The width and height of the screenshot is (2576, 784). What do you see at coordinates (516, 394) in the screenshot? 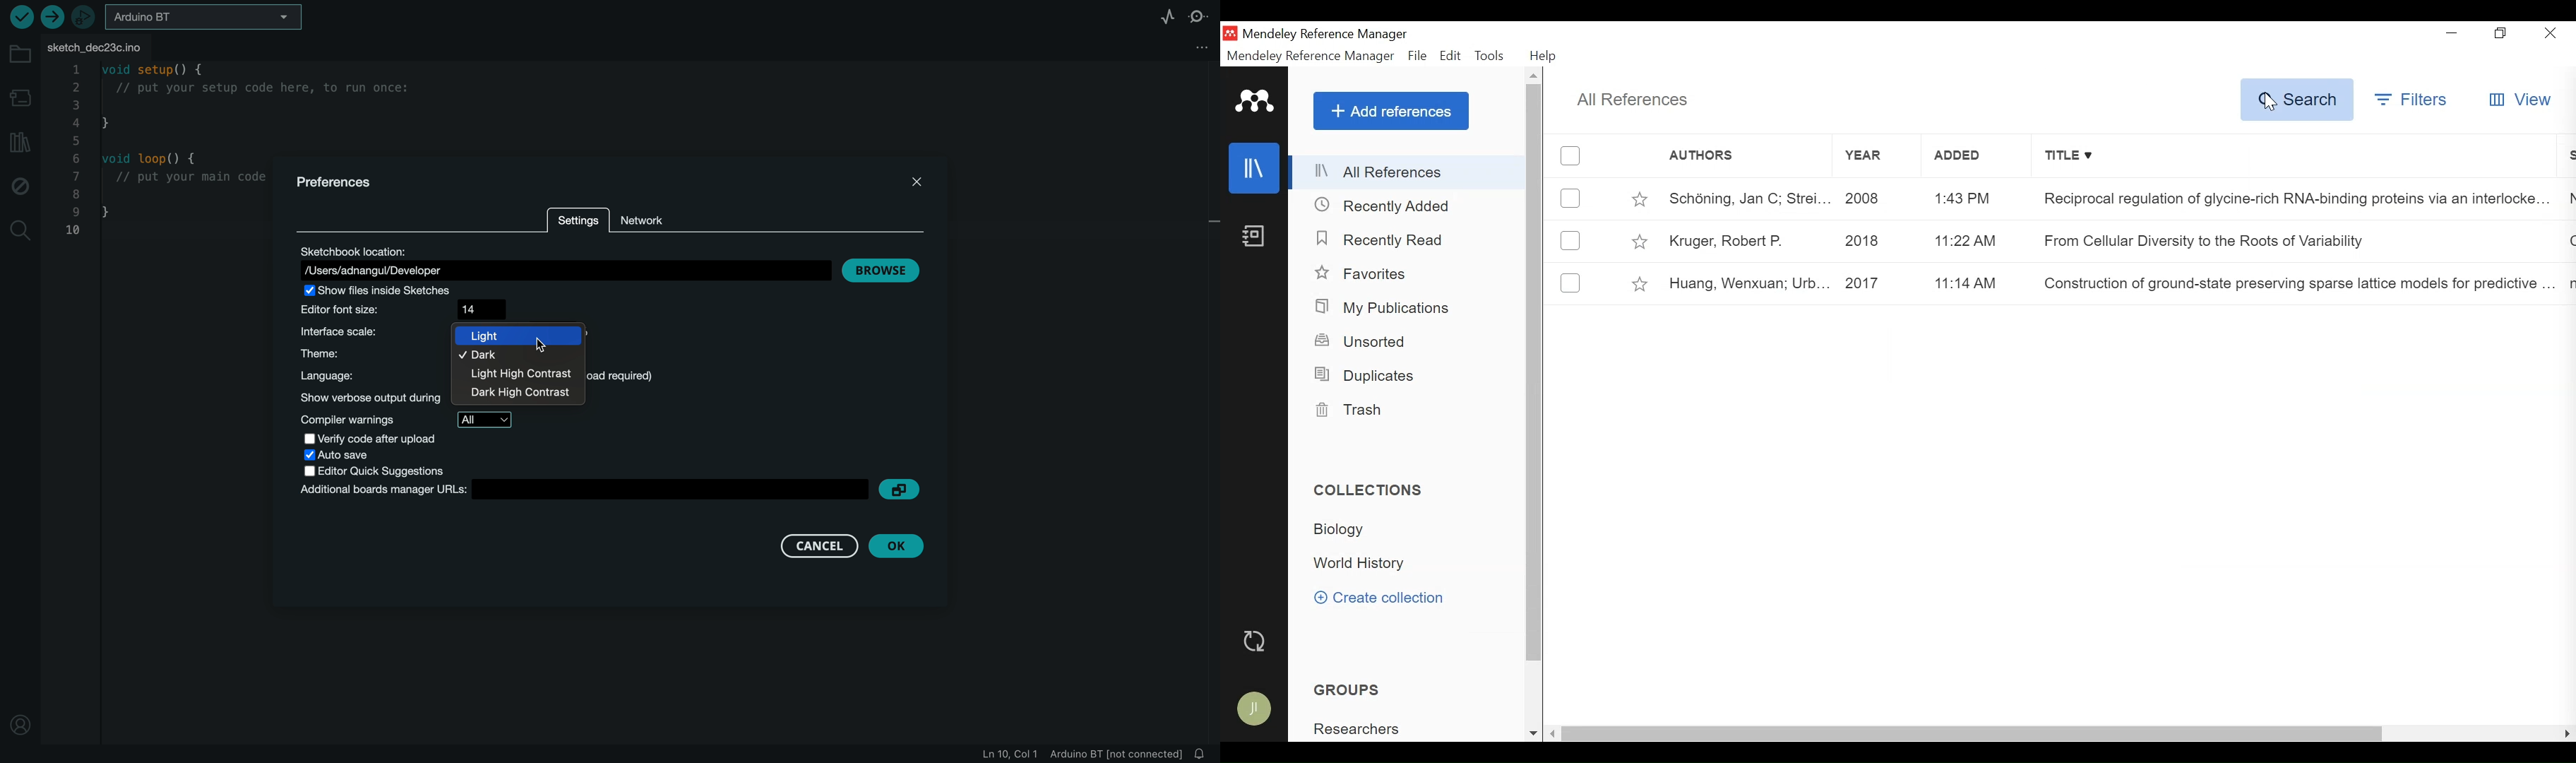
I see `` at bounding box center [516, 394].